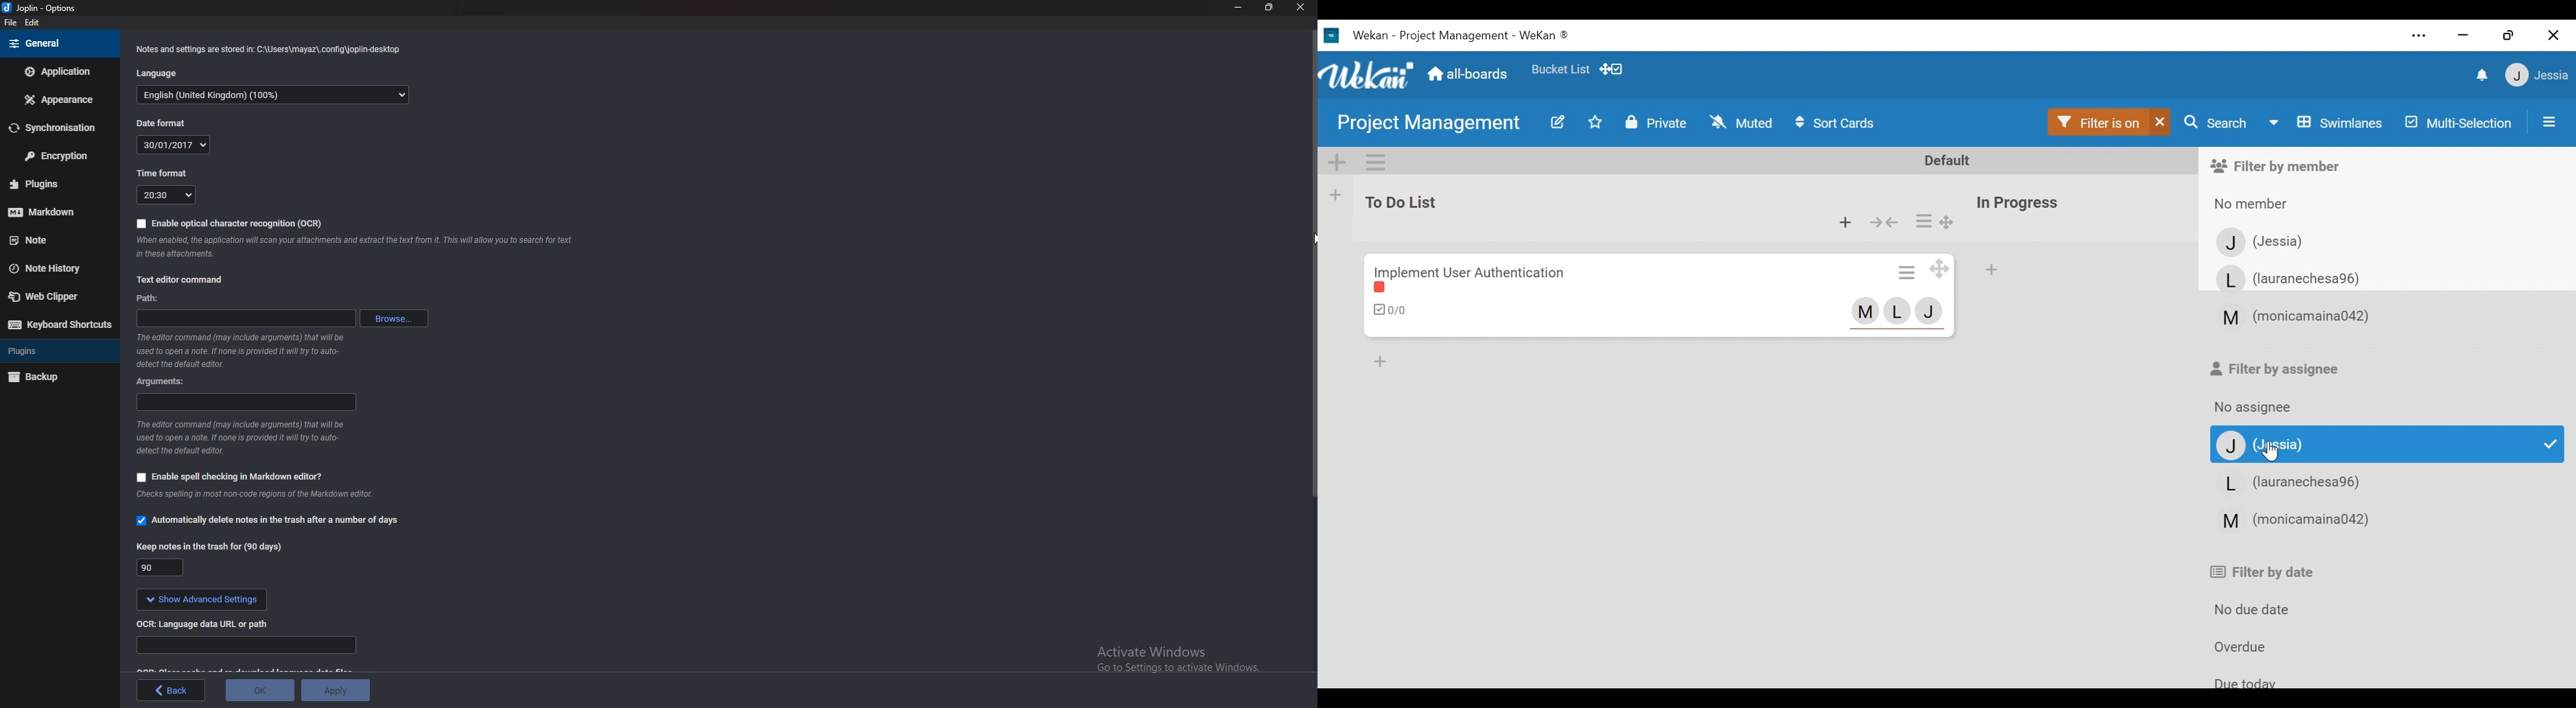 This screenshot has width=2576, height=728. What do you see at coordinates (336, 689) in the screenshot?
I see `Apply` at bounding box center [336, 689].